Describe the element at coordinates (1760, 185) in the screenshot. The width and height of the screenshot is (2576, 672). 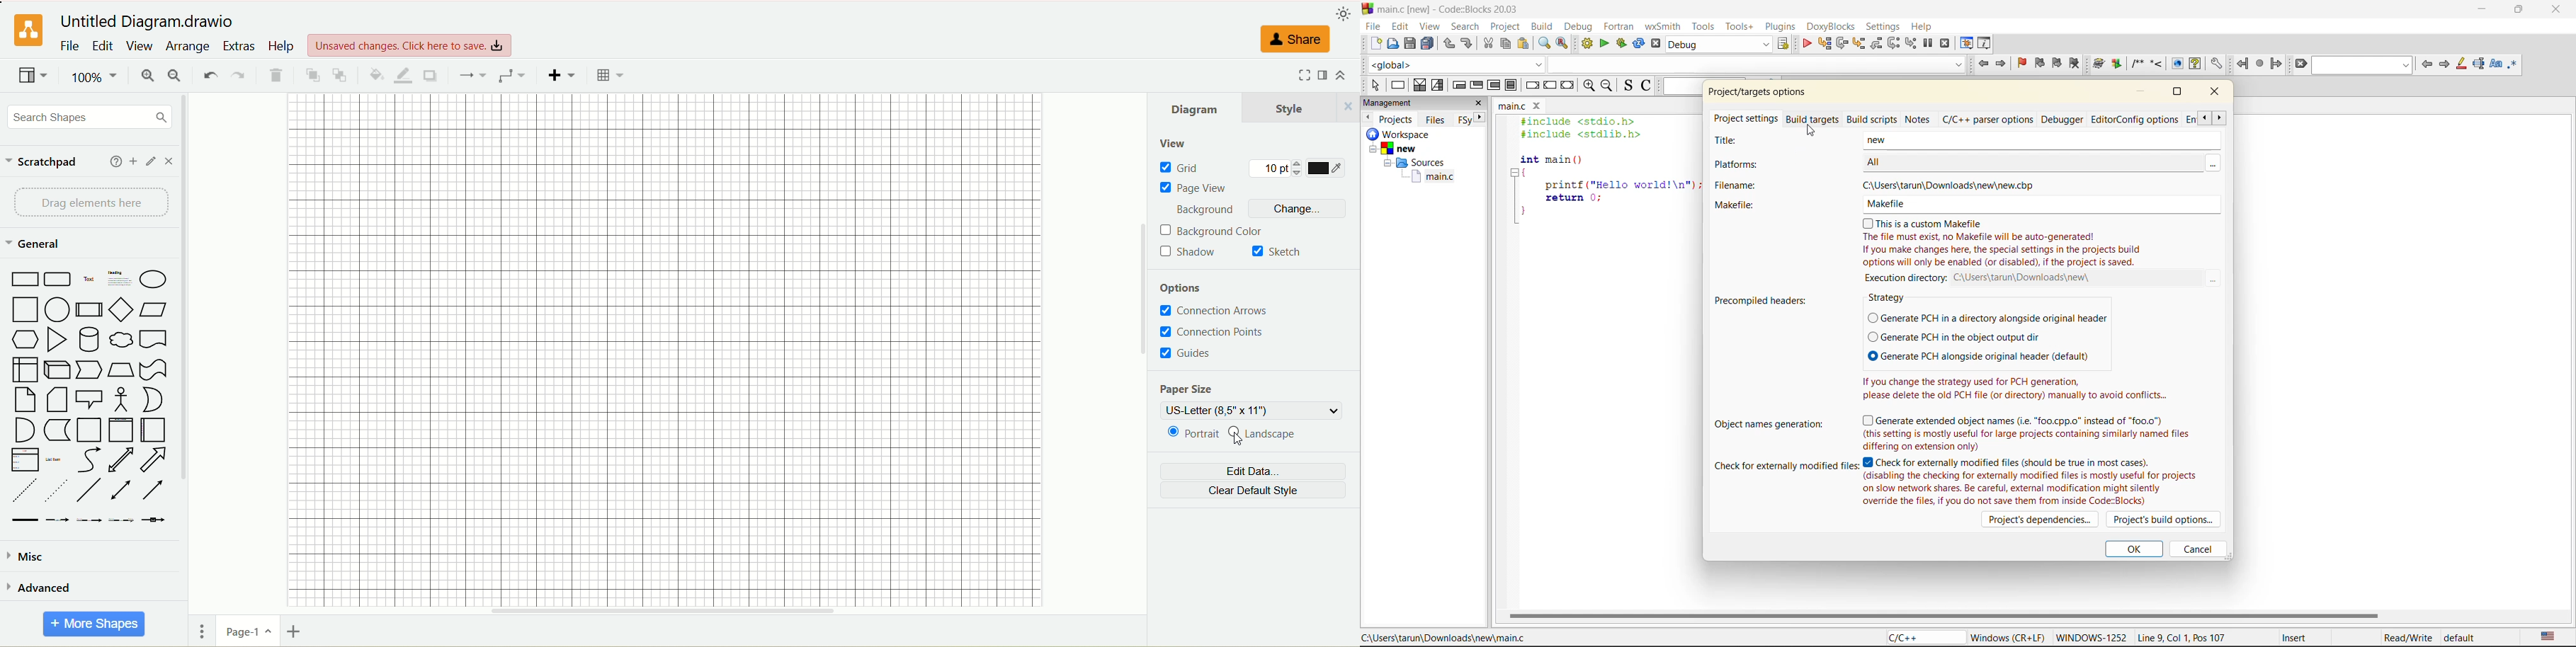
I see `filename` at that location.